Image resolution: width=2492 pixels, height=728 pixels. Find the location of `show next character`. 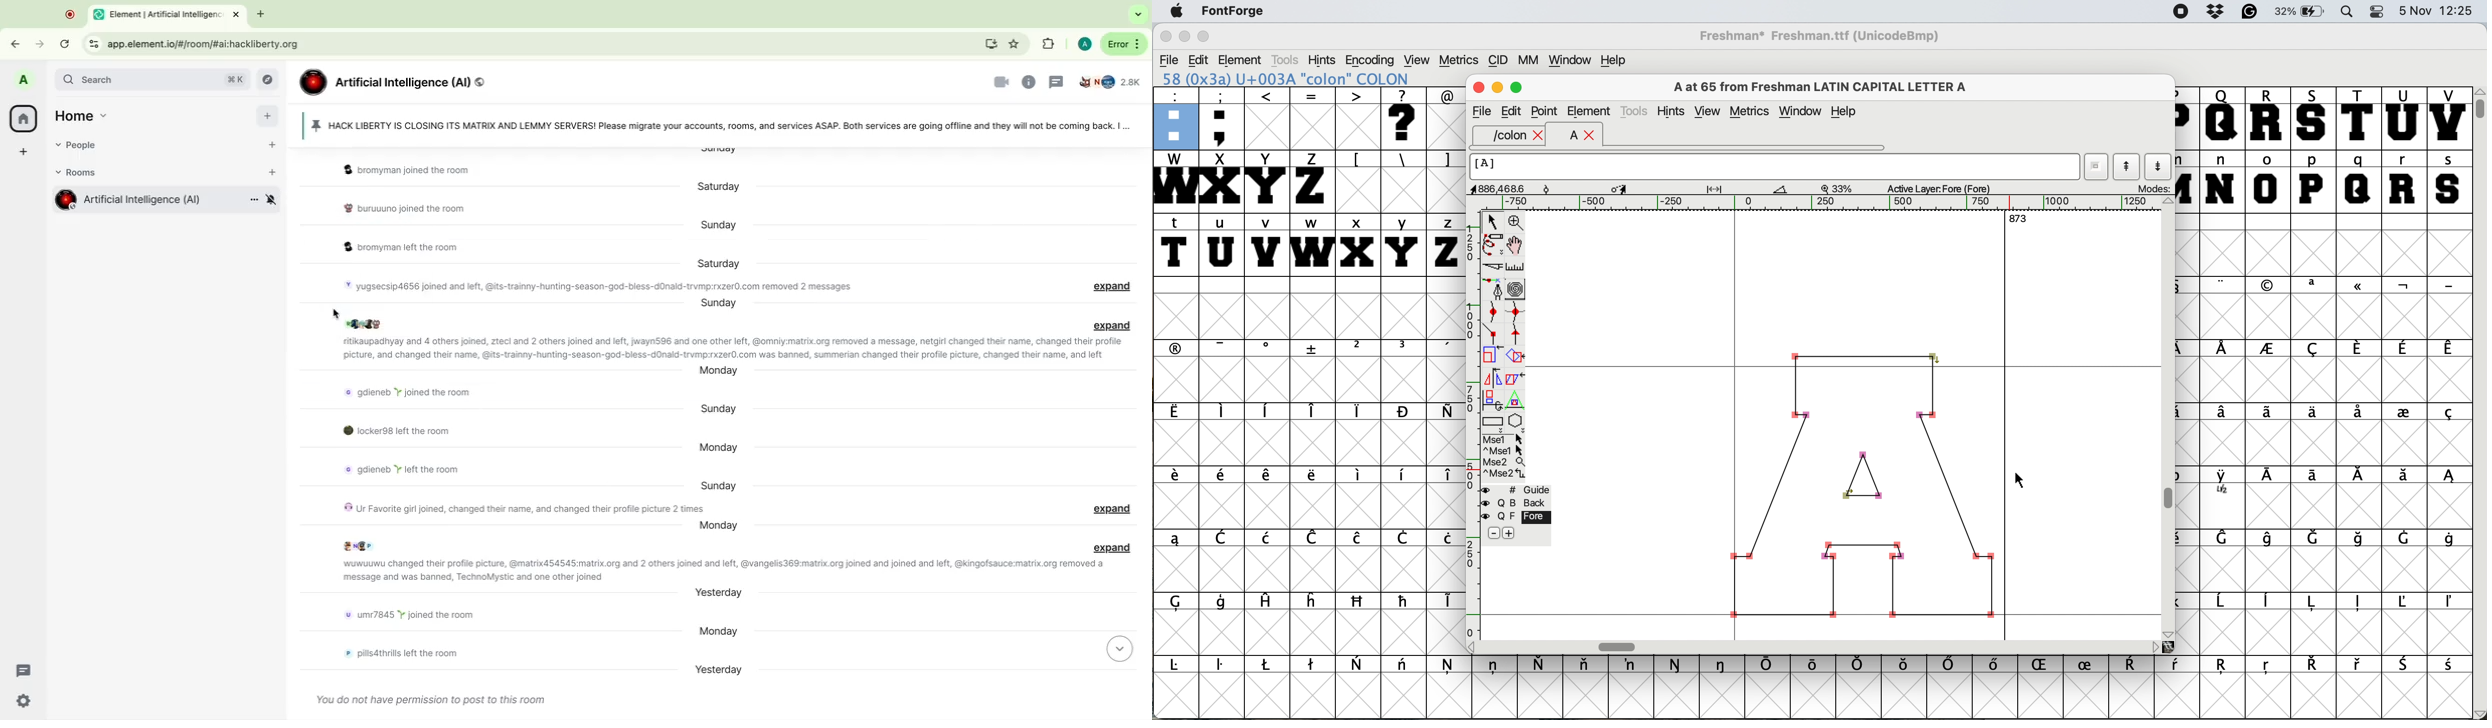

show next character is located at coordinates (2159, 165).